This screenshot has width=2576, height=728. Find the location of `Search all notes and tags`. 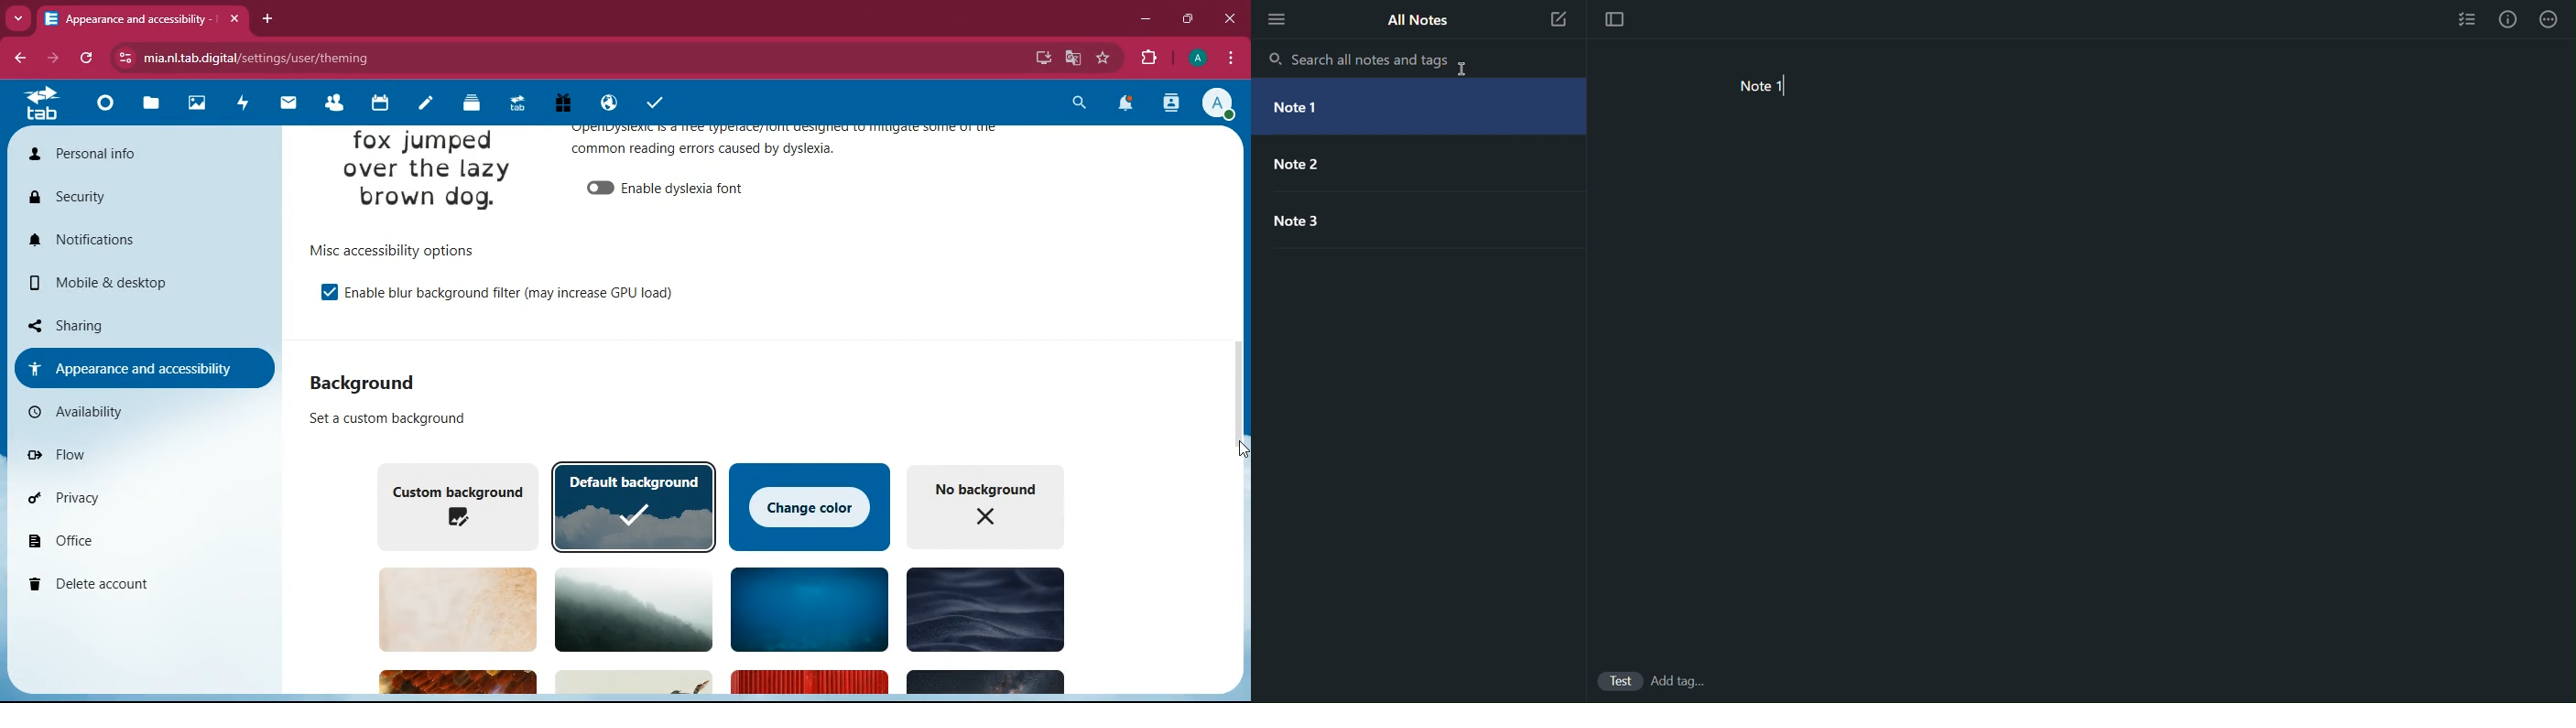

Search all notes and tags is located at coordinates (1372, 55).